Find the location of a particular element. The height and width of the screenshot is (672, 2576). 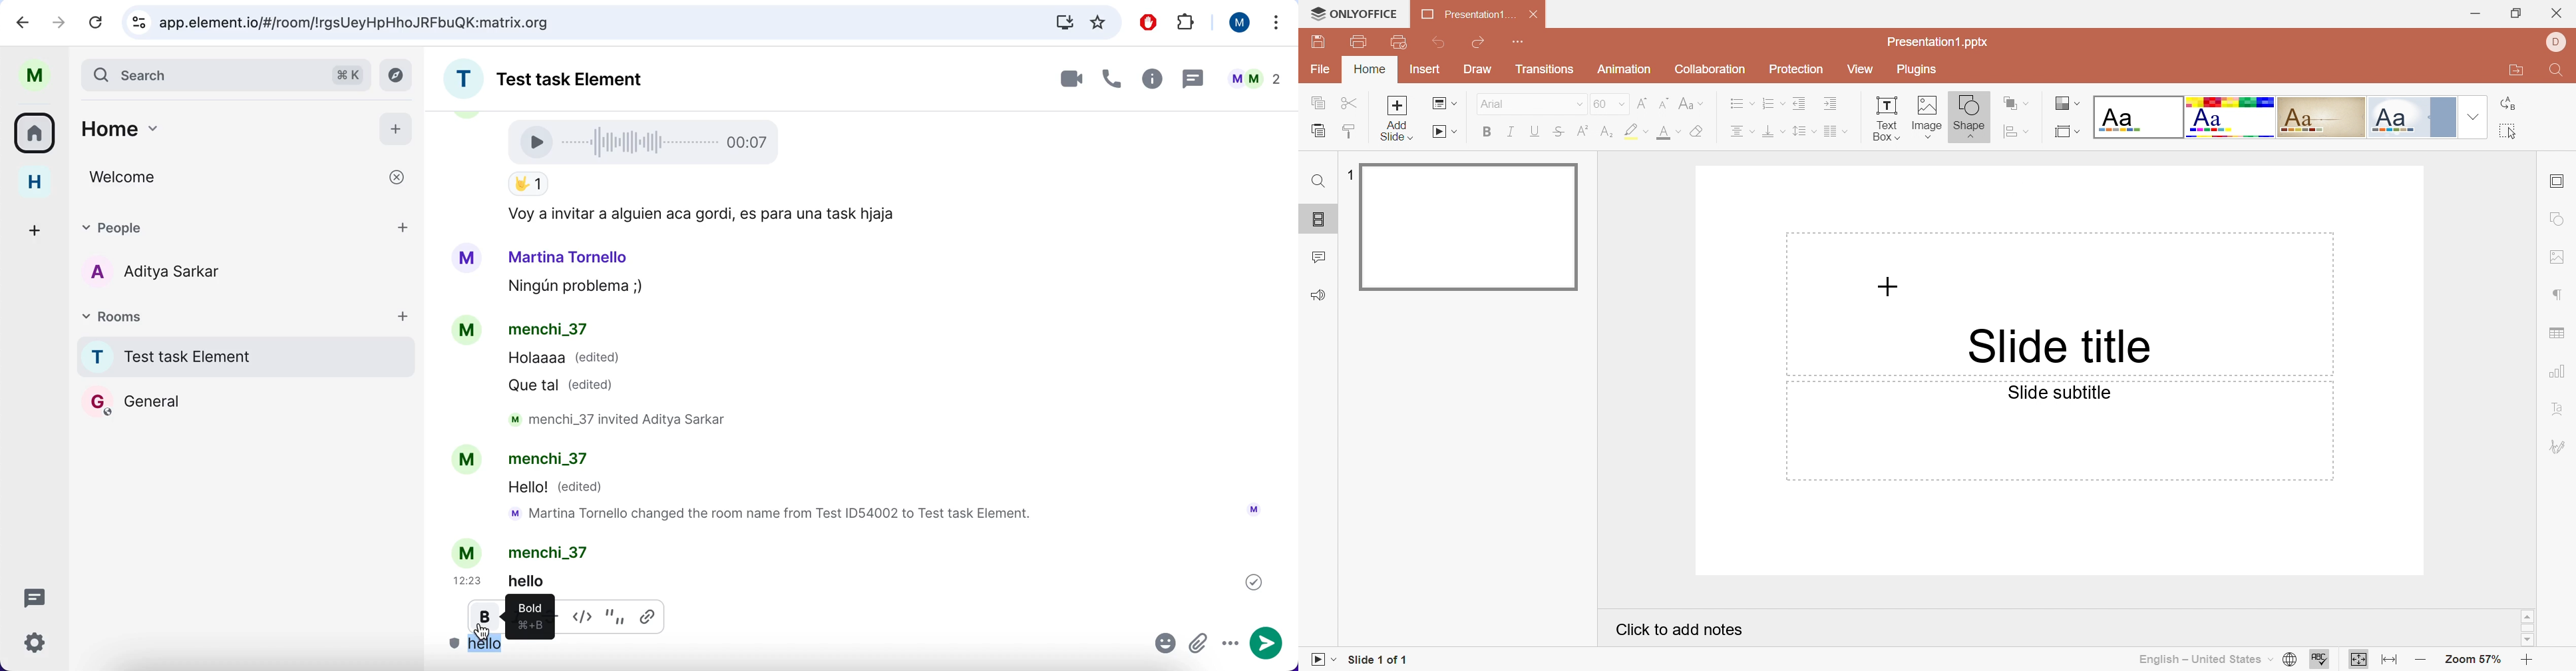

Text box is located at coordinates (1885, 119).